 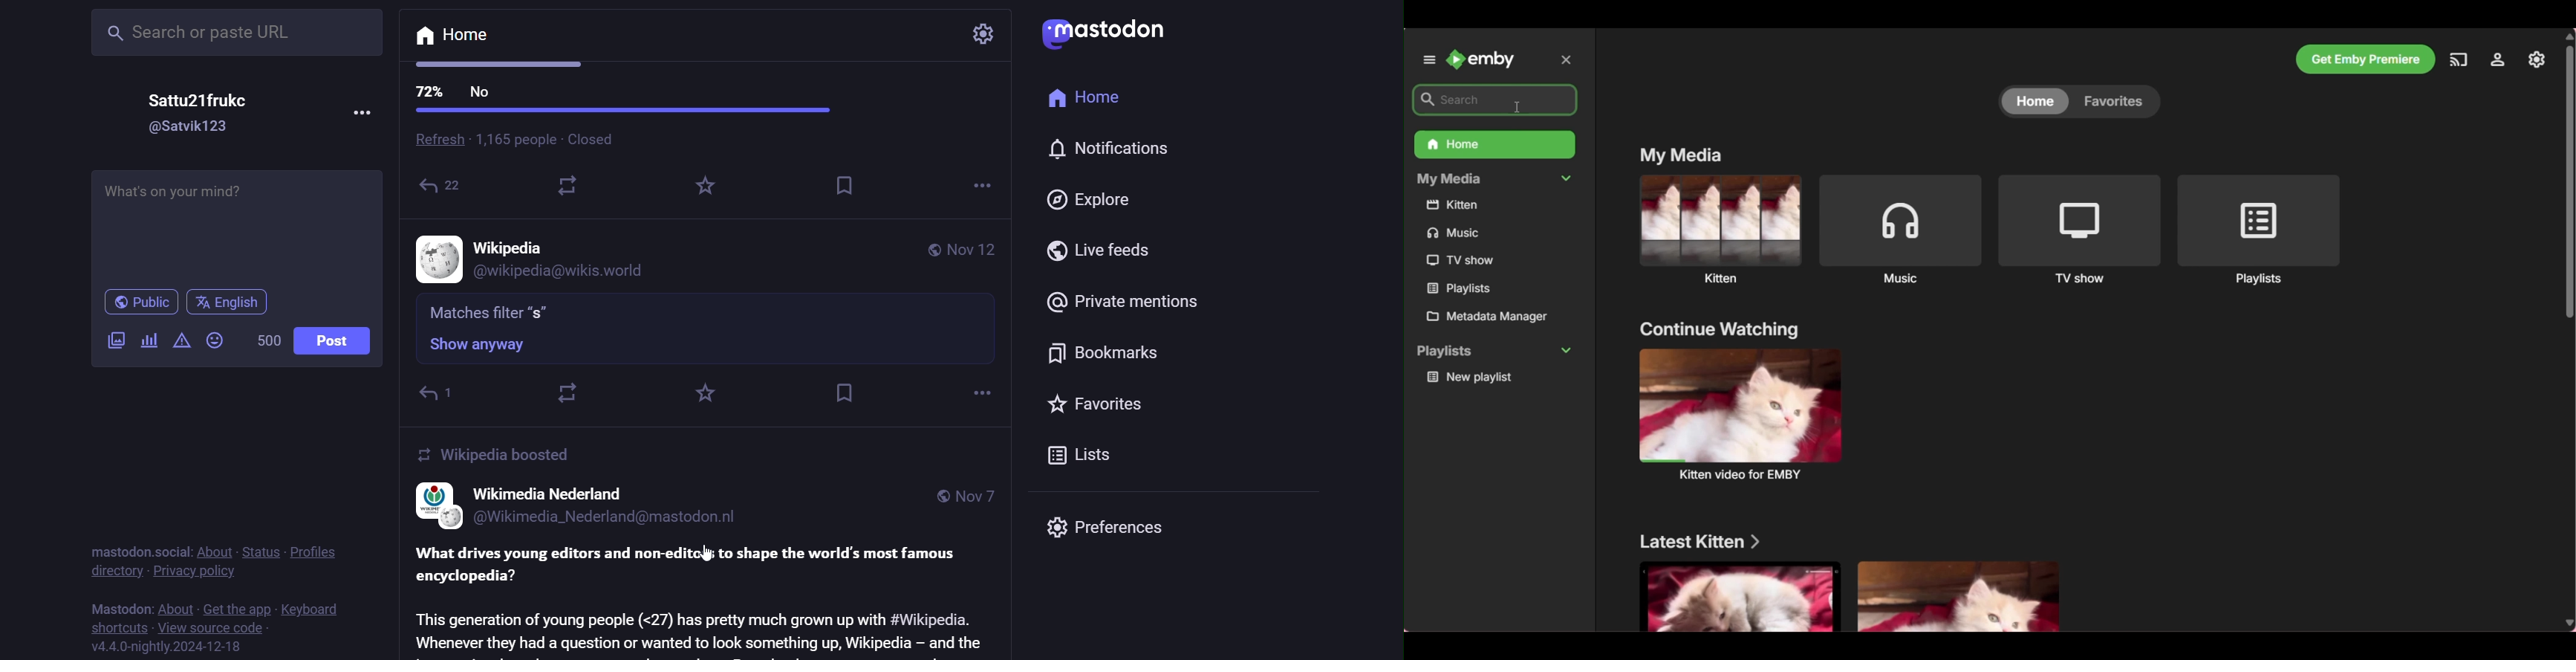 I want to click on home, so click(x=452, y=36).